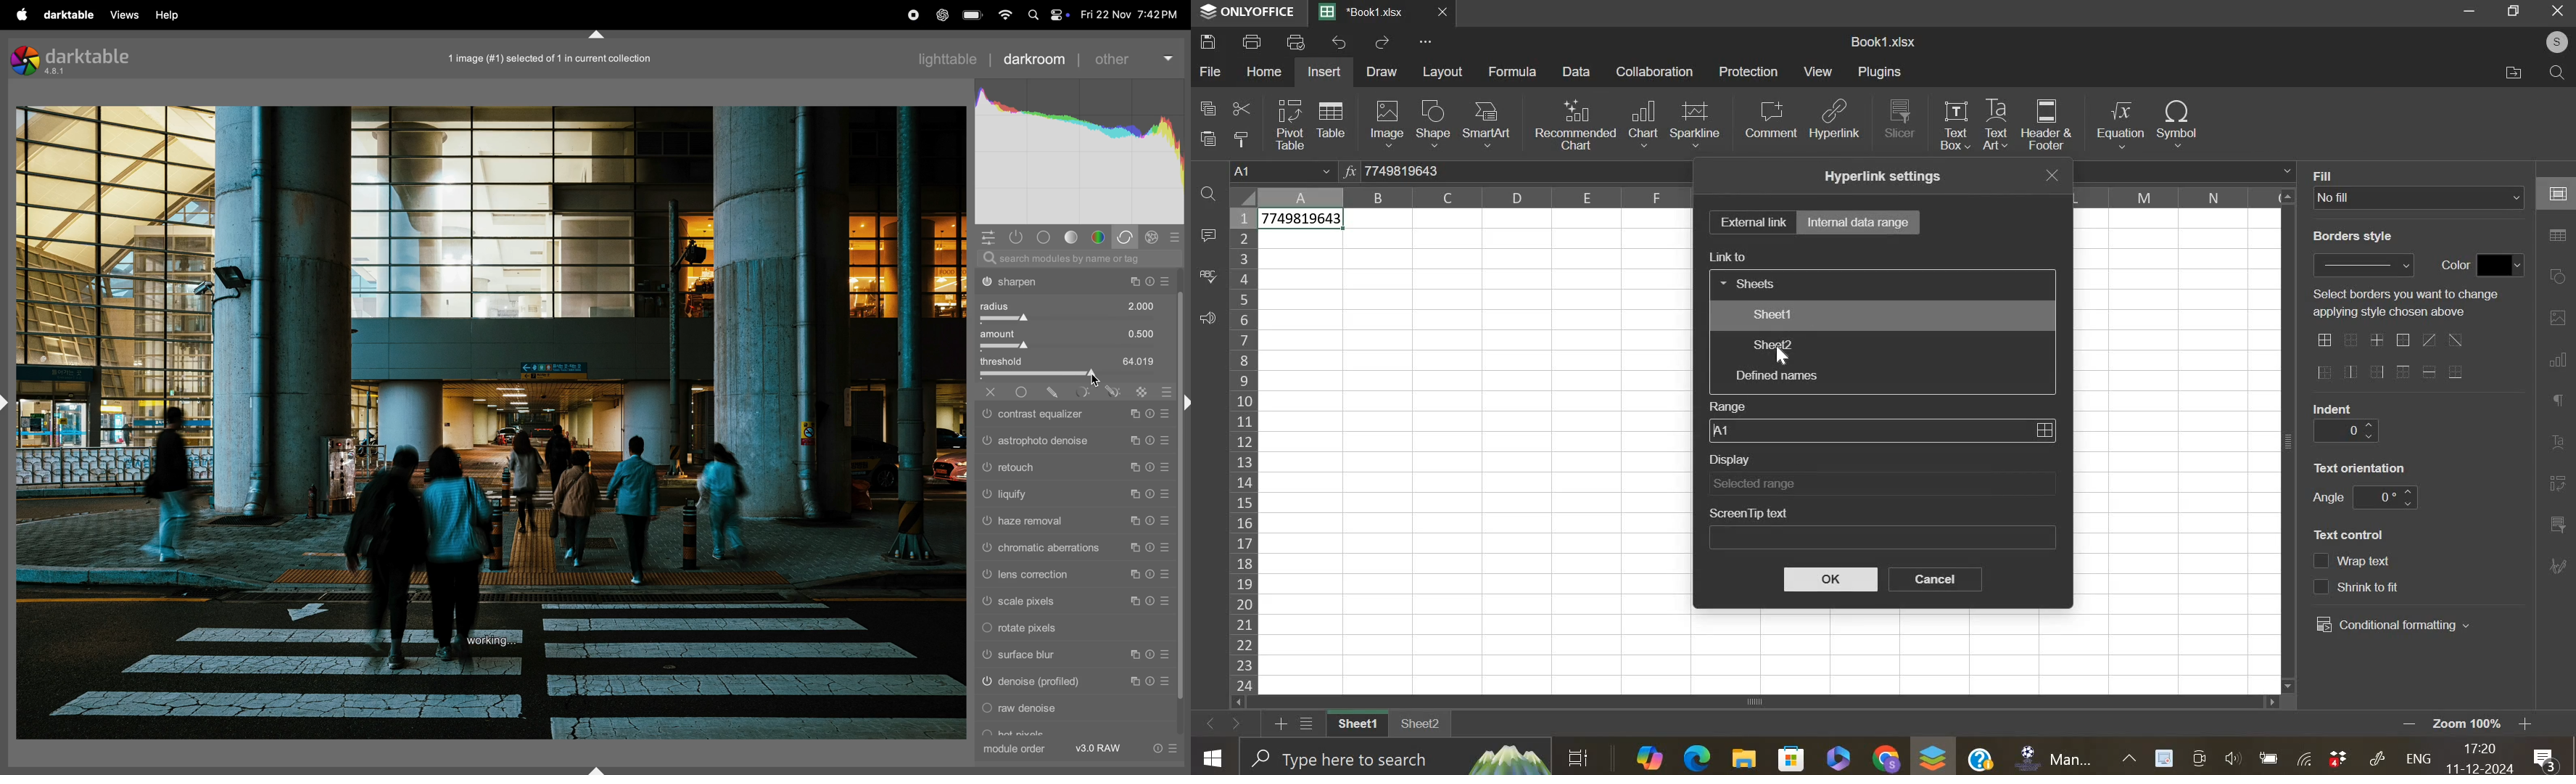 This screenshot has width=2576, height=784. I want to click on text control, so click(2357, 574).